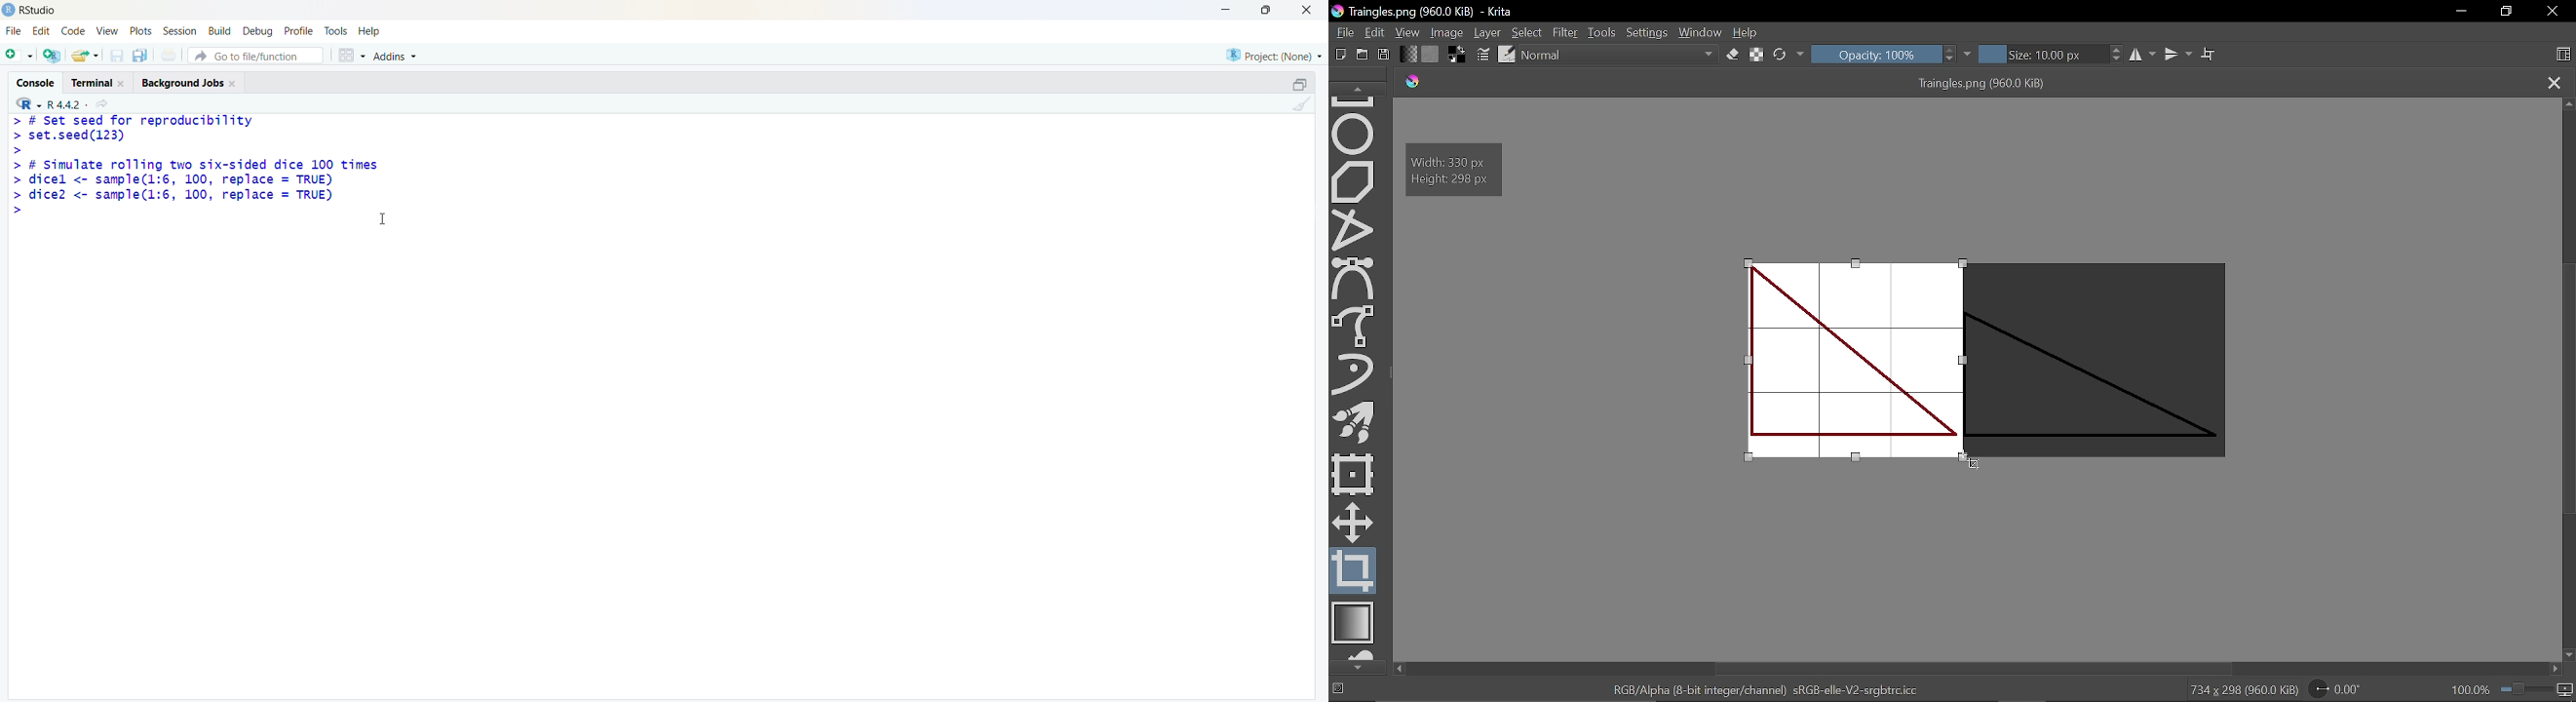 Image resolution: width=2576 pixels, height=728 pixels. What do you see at coordinates (336, 32) in the screenshot?
I see `tools` at bounding box center [336, 32].